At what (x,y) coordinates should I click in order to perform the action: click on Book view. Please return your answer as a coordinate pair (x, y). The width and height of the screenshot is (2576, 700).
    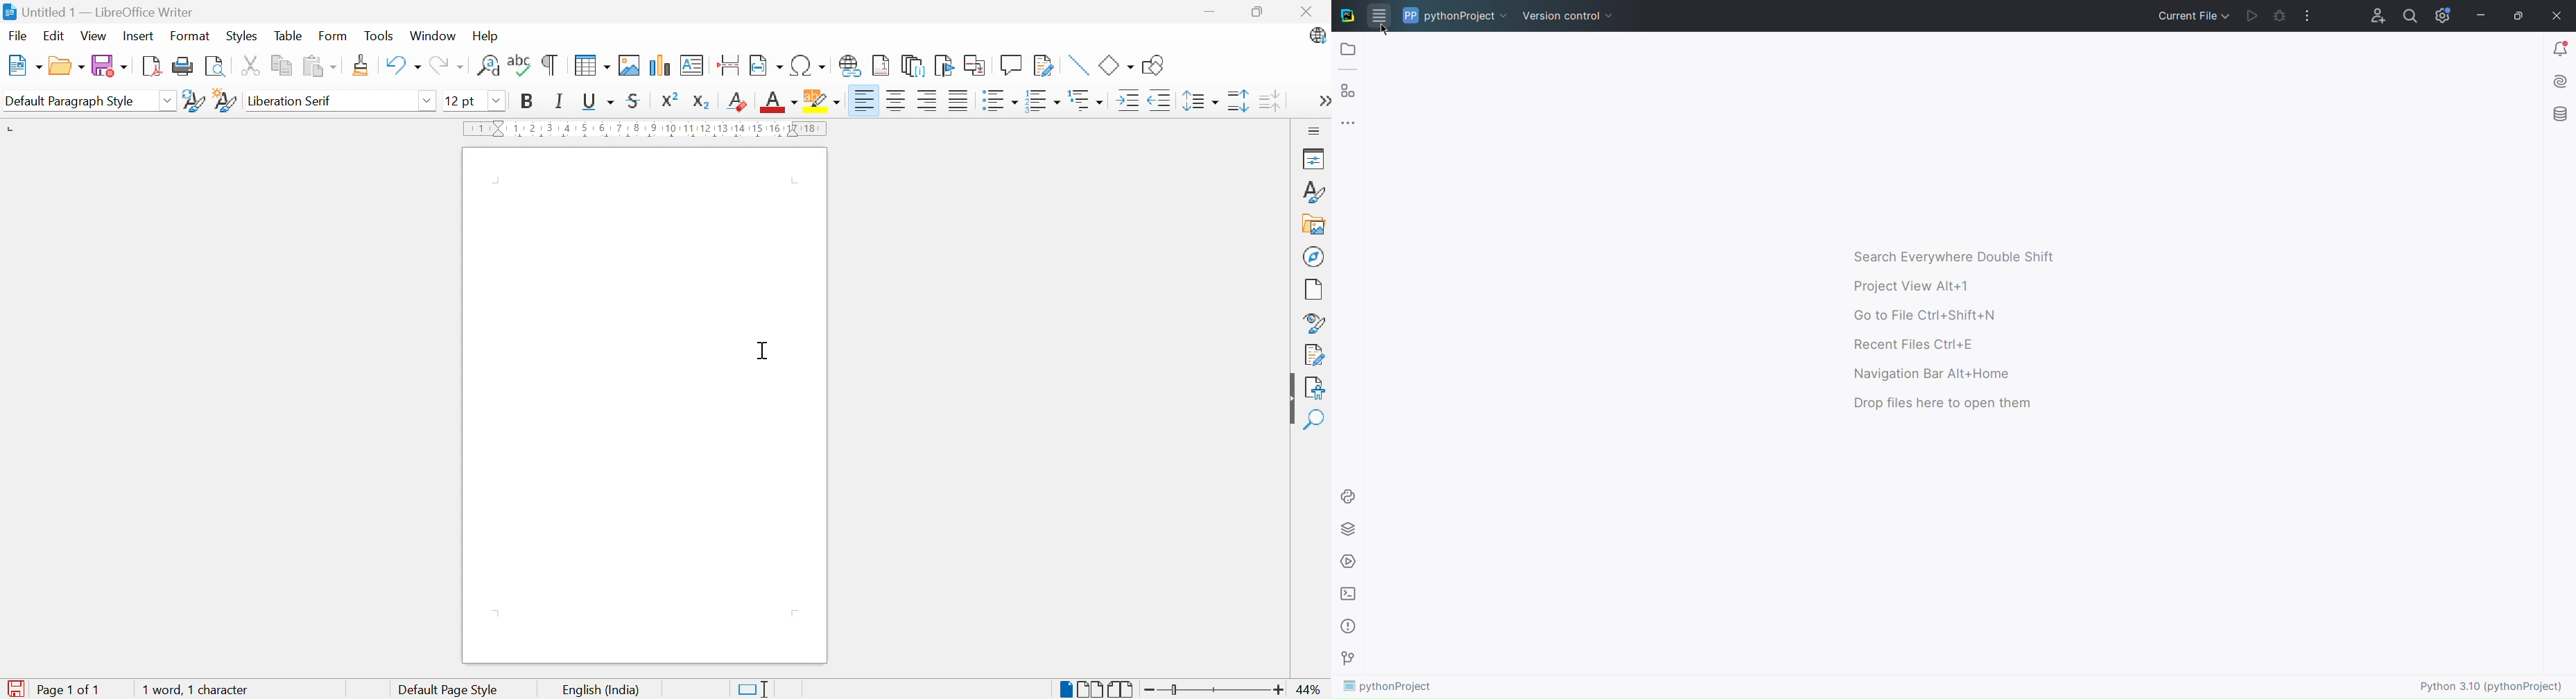
    Looking at the image, I should click on (1121, 690).